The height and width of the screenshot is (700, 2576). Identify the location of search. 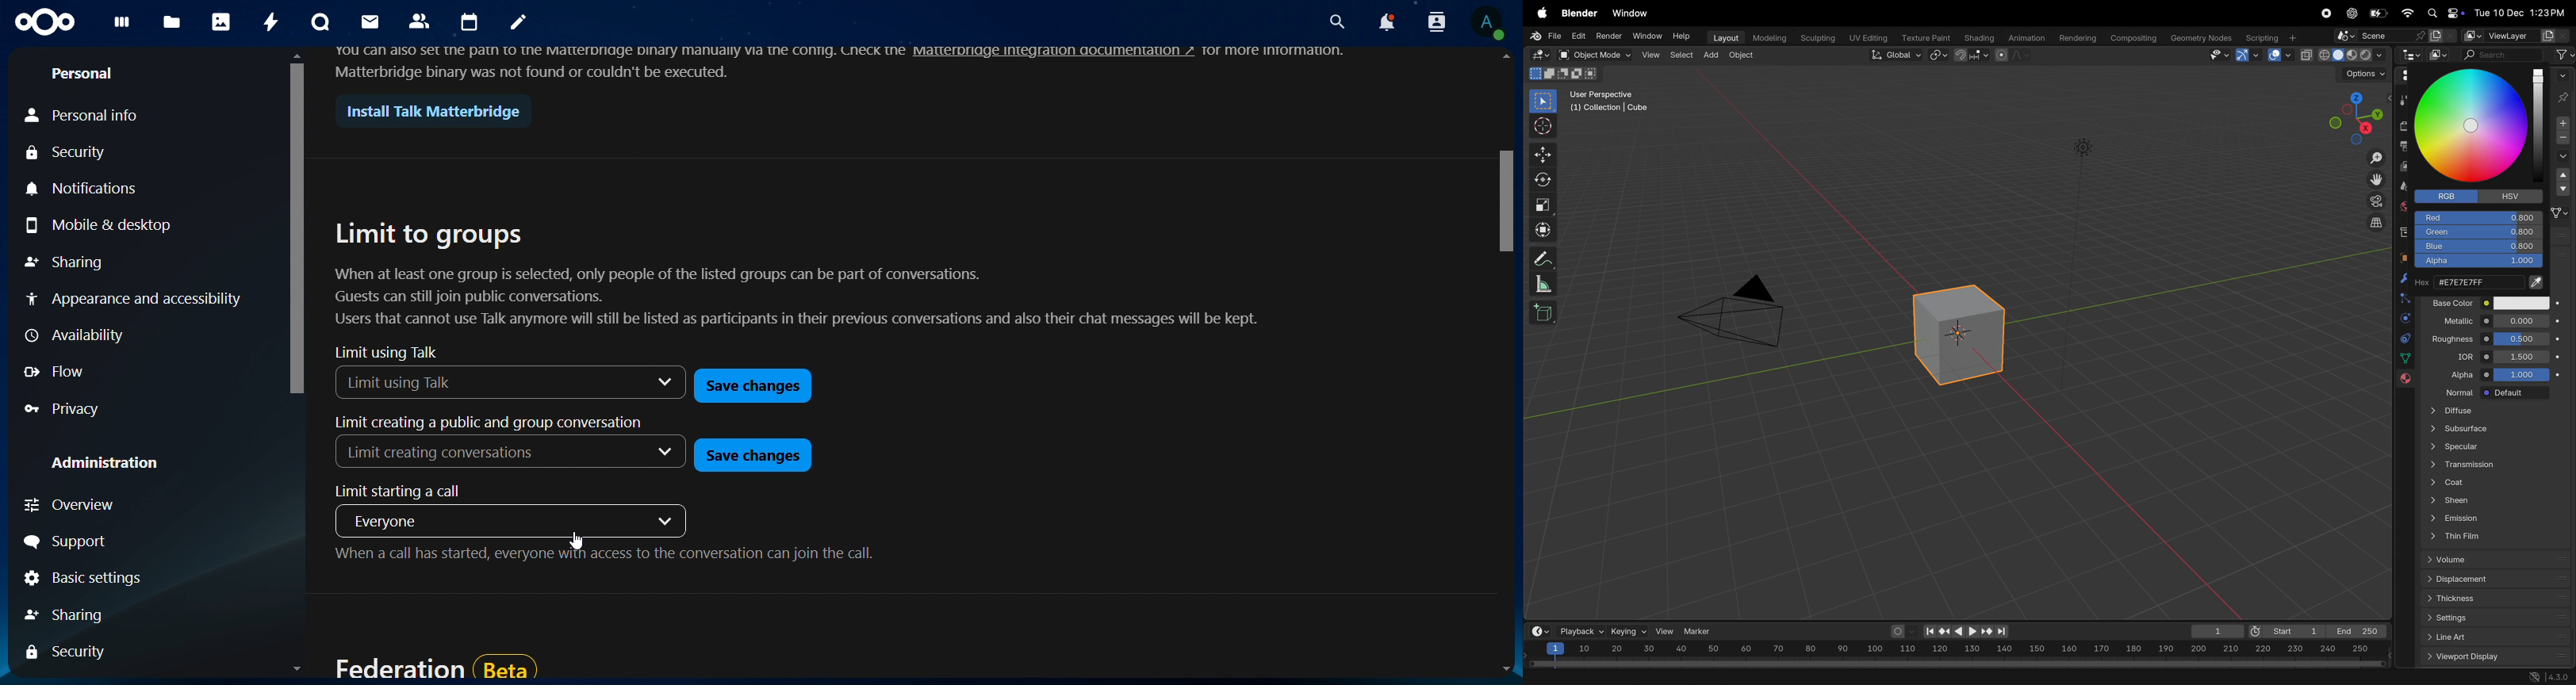
(1336, 20).